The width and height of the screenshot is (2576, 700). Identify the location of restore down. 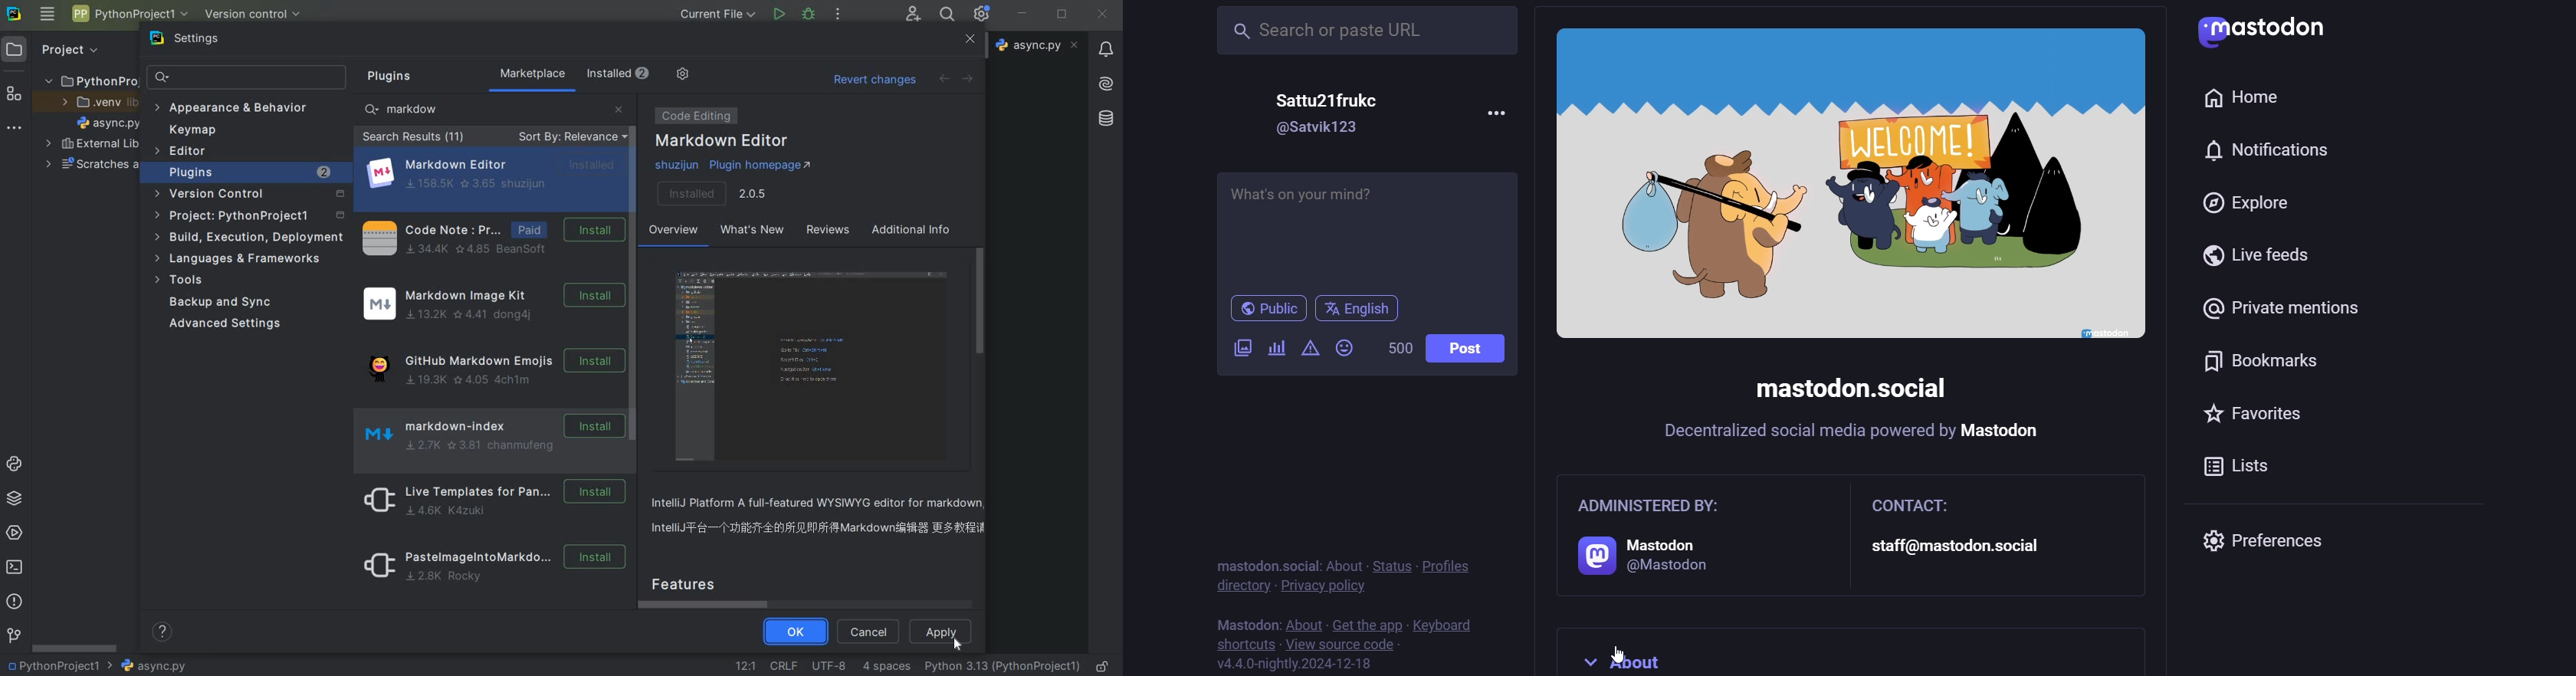
(1063, 15).